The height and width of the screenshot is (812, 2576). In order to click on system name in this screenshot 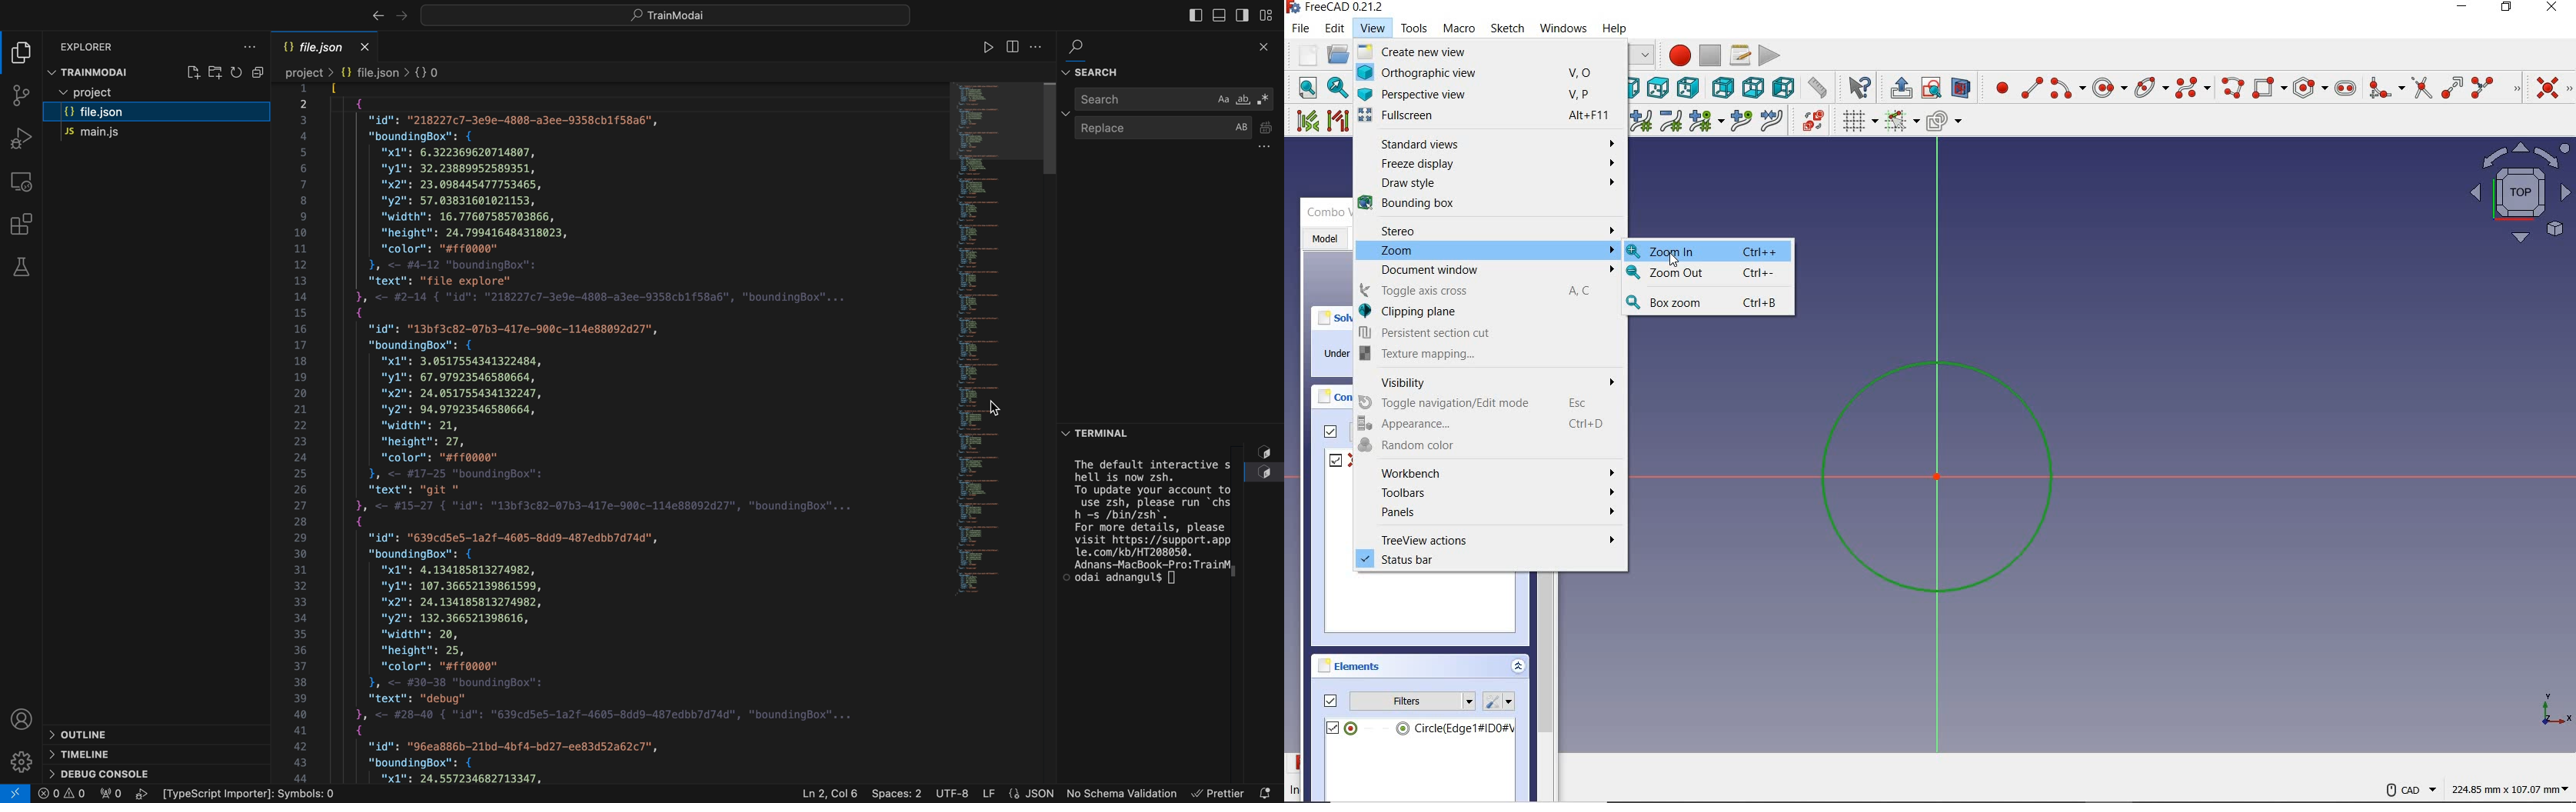, I will do `click(1338, 9)`.